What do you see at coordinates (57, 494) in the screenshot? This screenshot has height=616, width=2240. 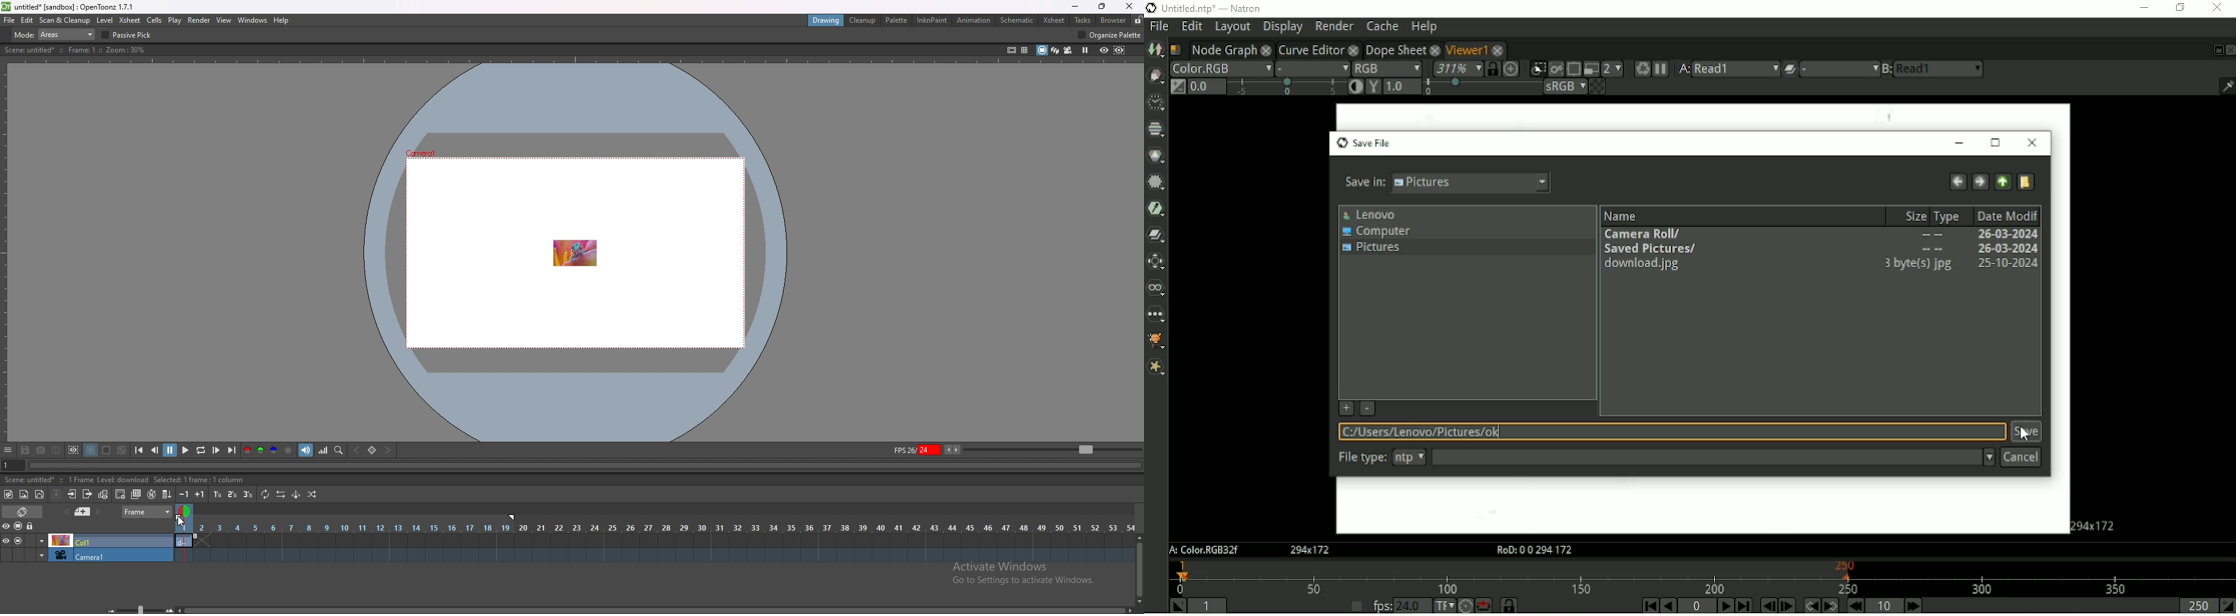 I see `collapse` at bounding box center [57, 494].